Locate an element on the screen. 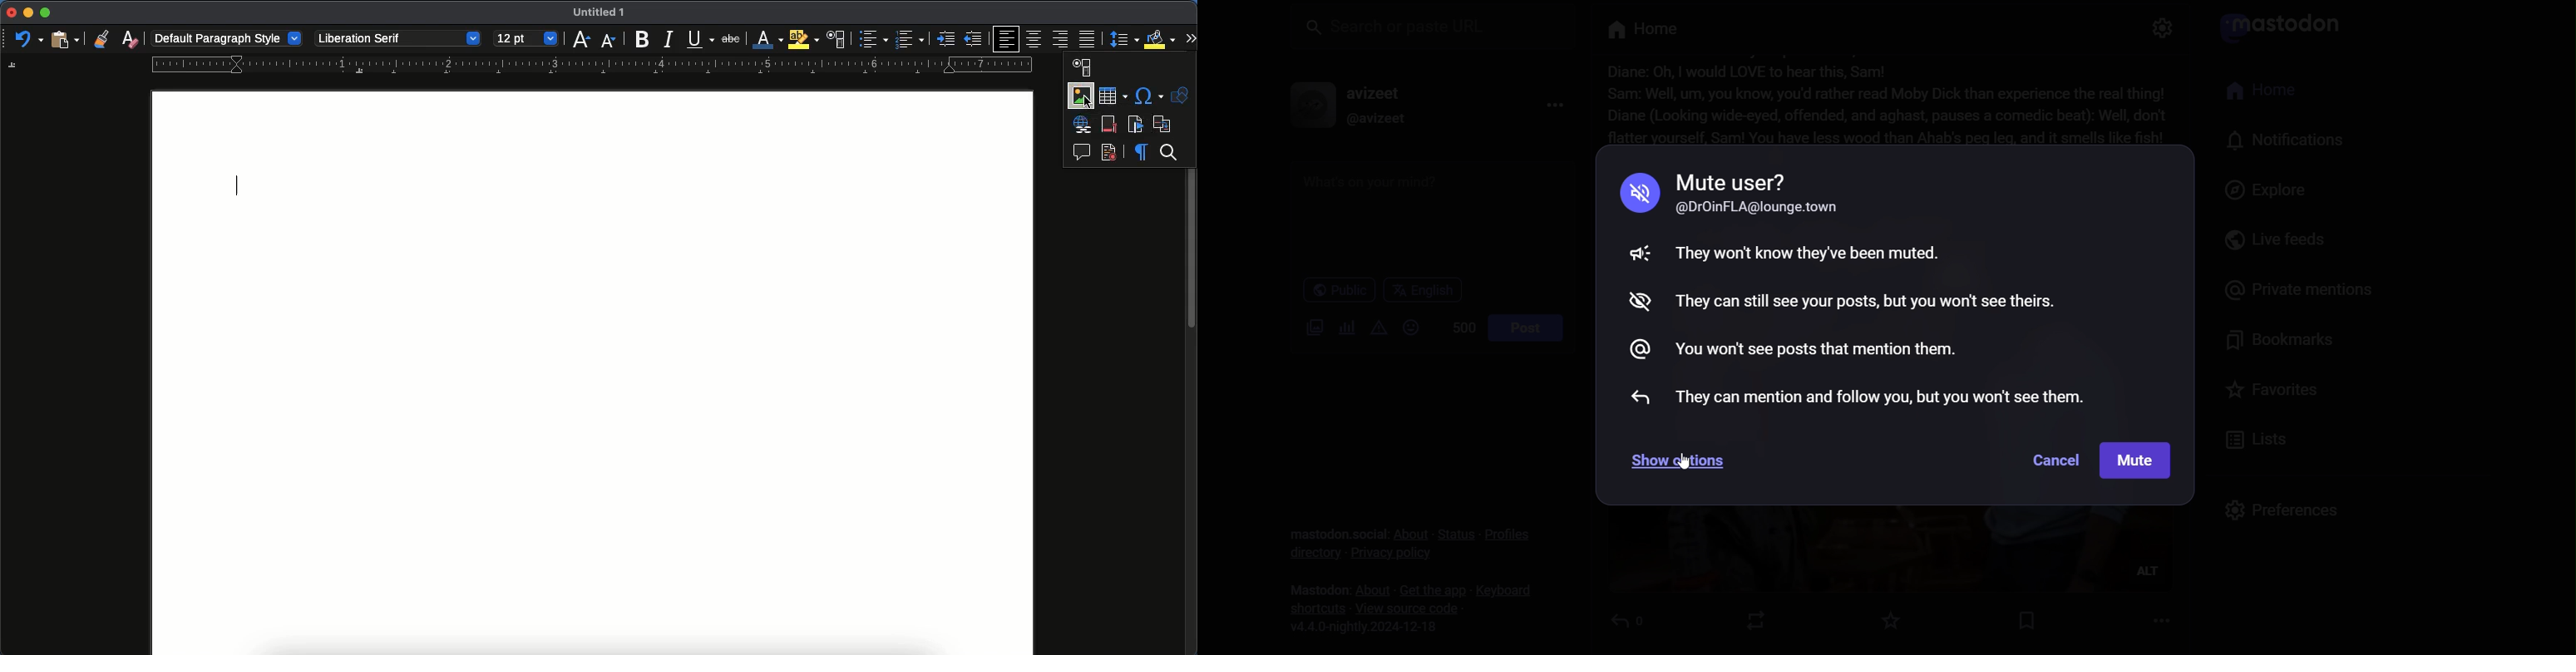 The height and width of the screenshot is (672, 2576). line color is located at coordinates (766, 40).